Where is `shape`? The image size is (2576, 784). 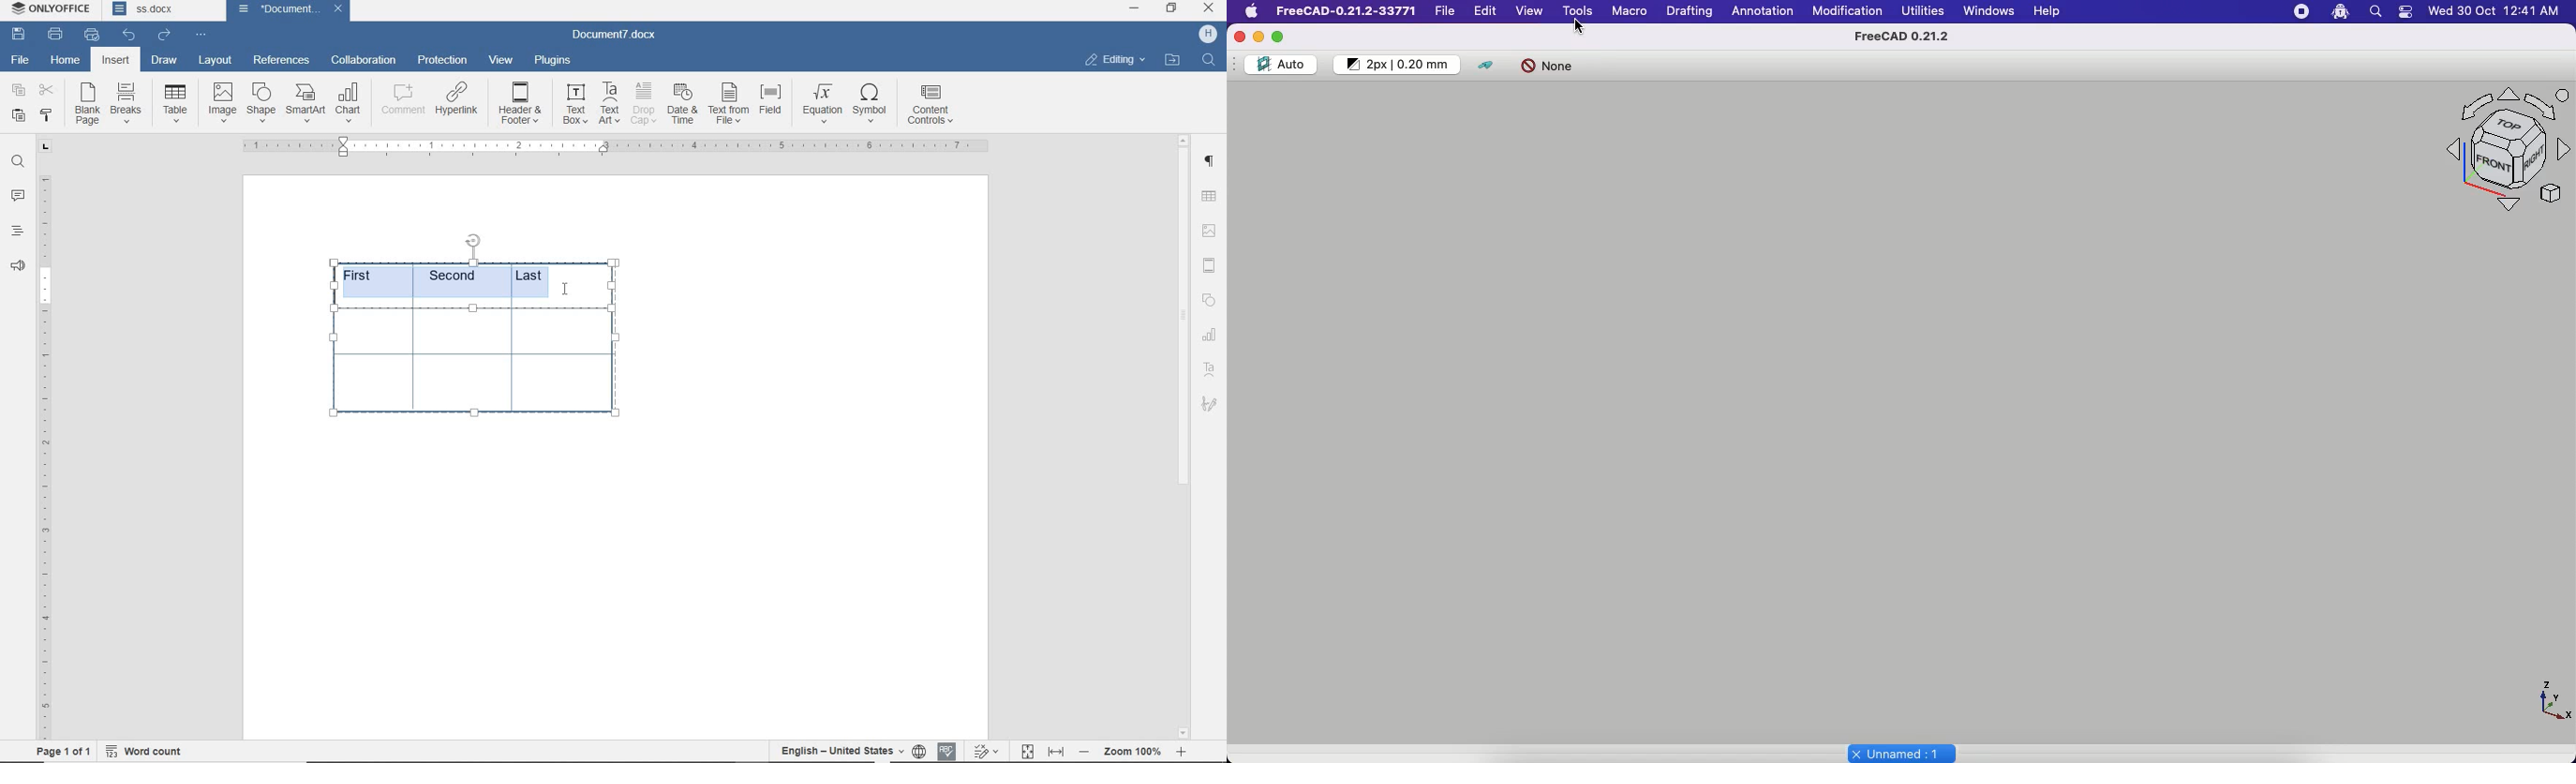
shape is located at coordinates (262, 102).